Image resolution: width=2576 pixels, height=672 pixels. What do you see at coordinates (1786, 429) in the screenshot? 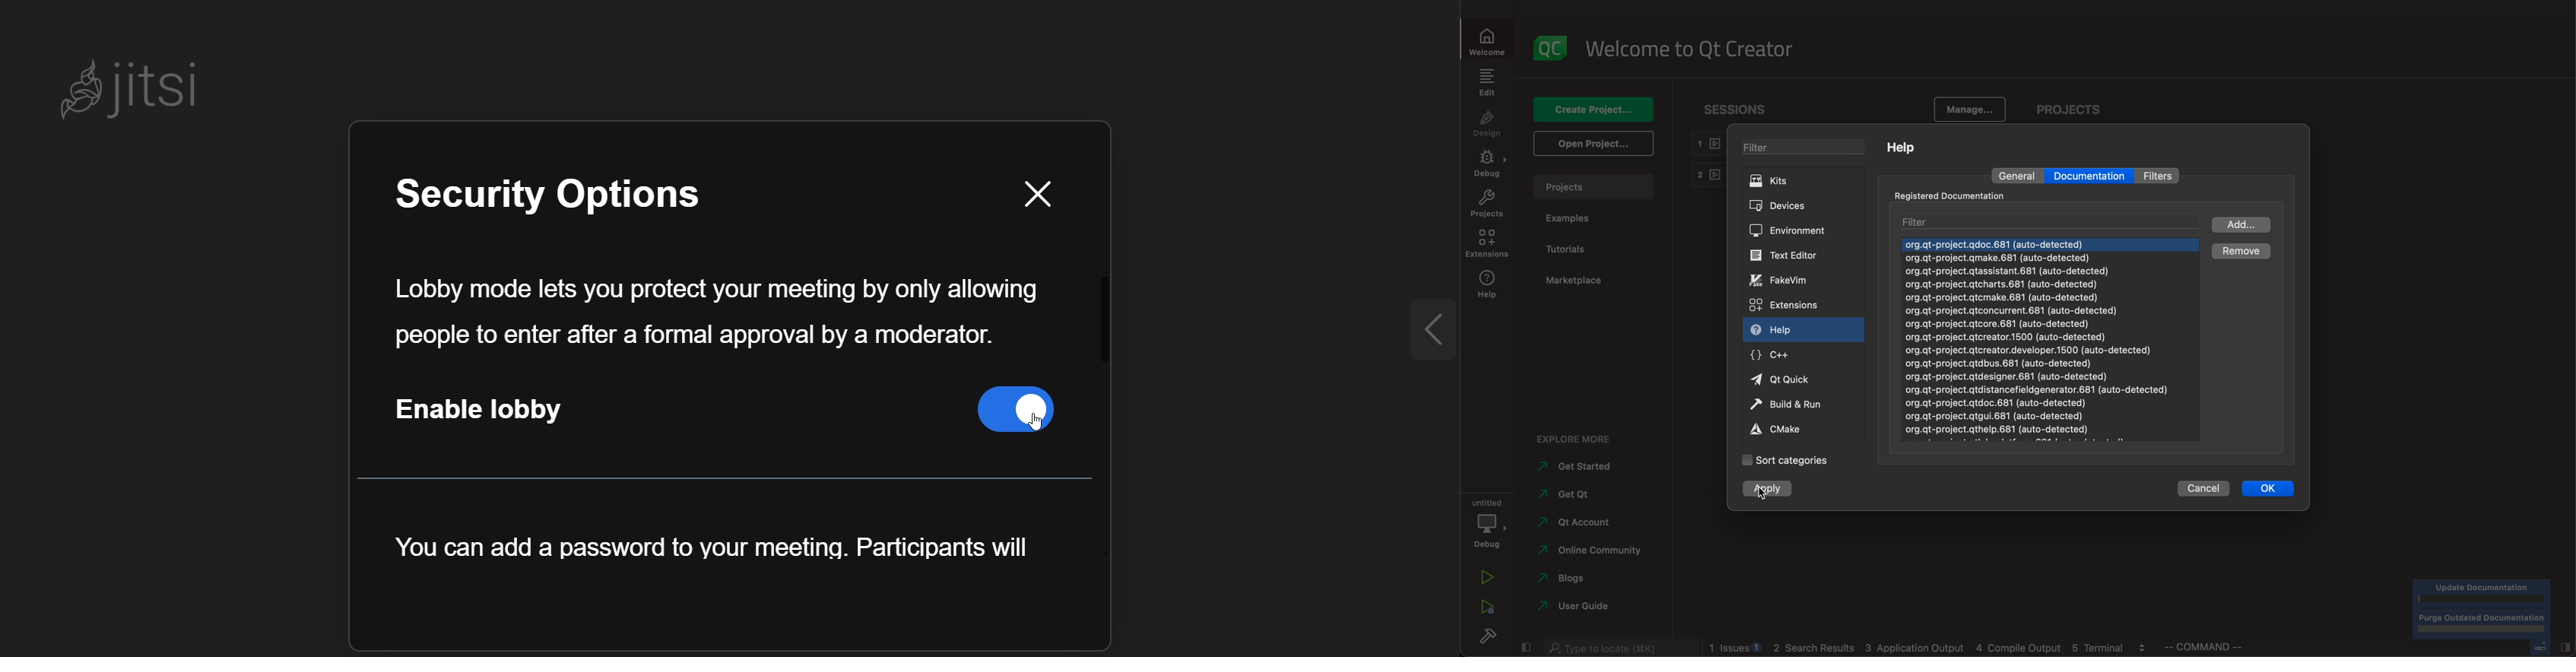
I see `cmake` at bounding box center [1786, 429].